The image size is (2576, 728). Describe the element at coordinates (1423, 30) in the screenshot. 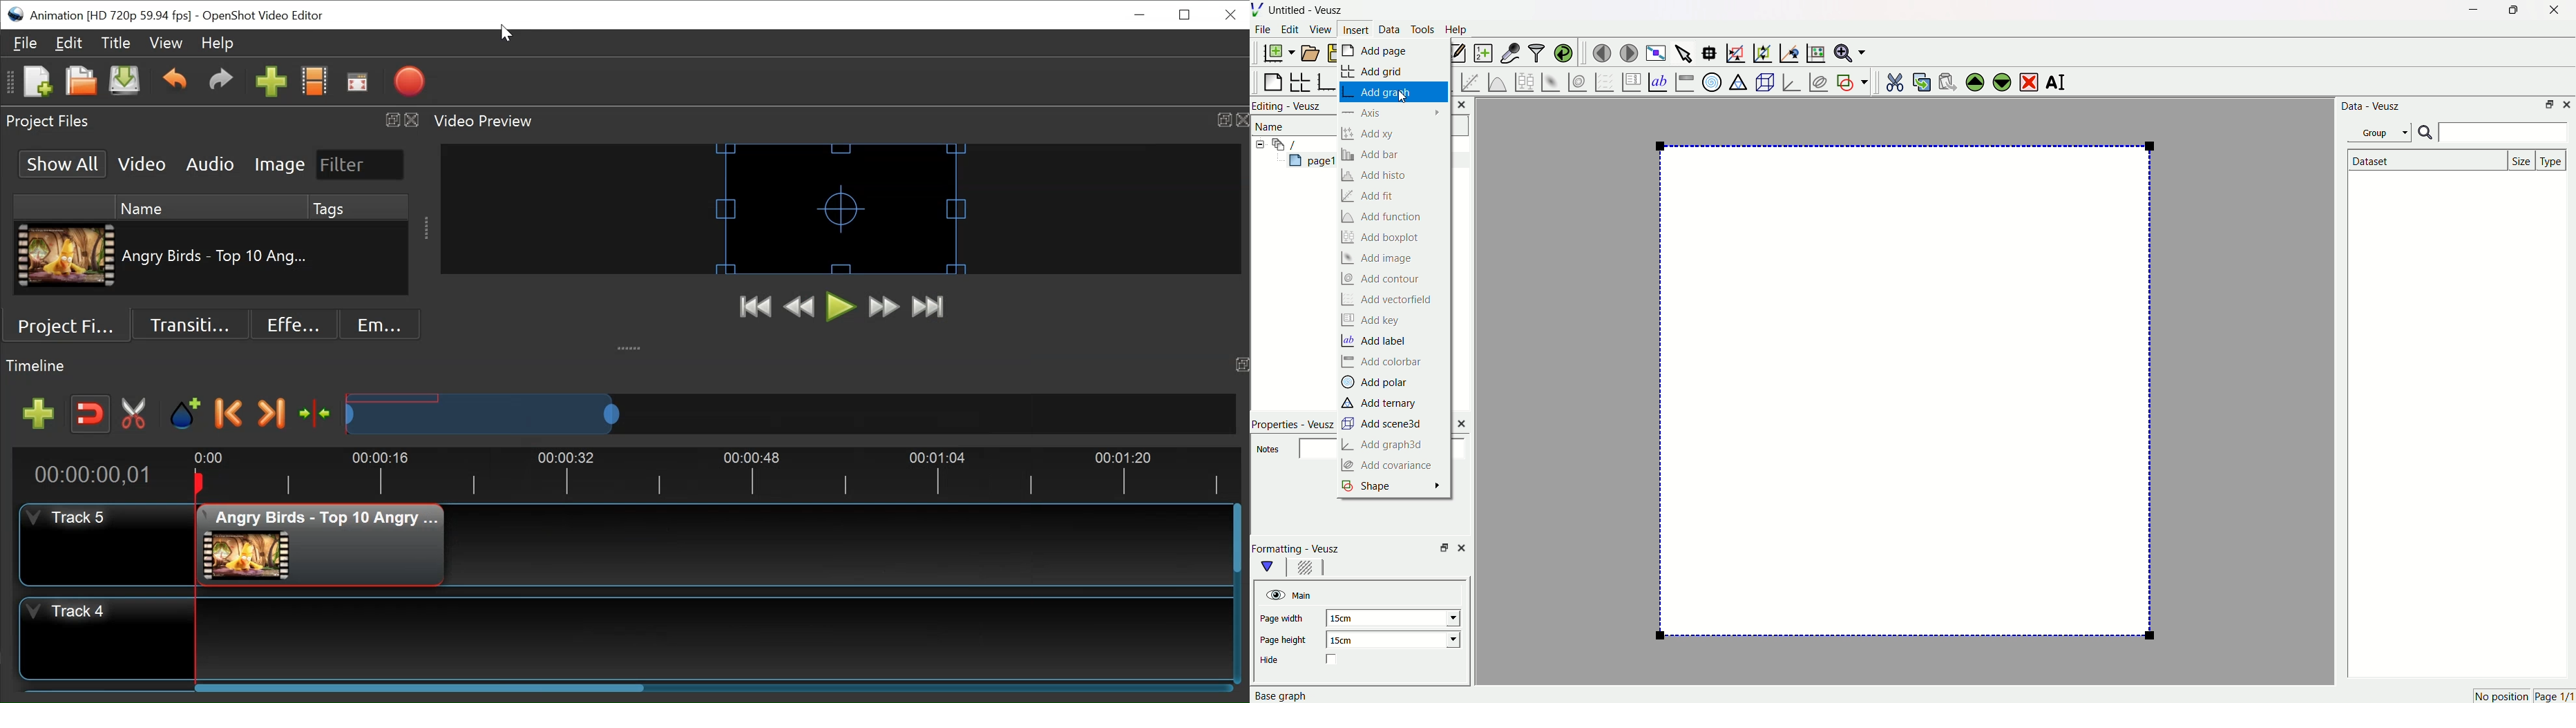

I see `Tools` at that location.